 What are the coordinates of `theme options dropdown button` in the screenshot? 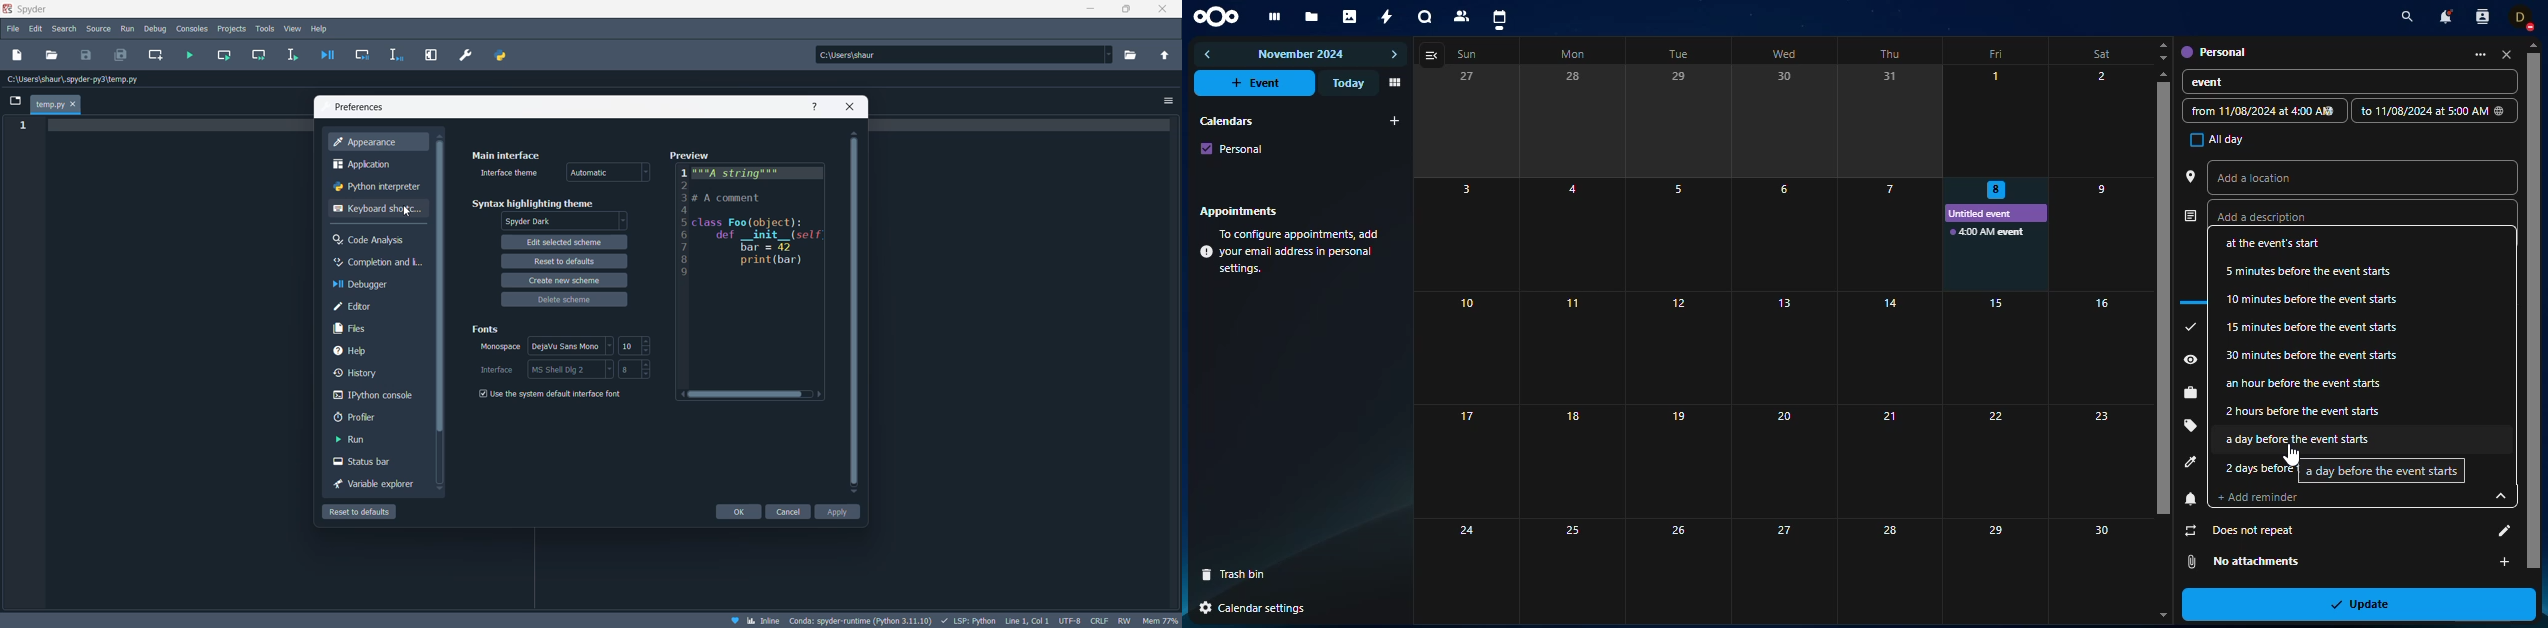 It's located at (608, 172).